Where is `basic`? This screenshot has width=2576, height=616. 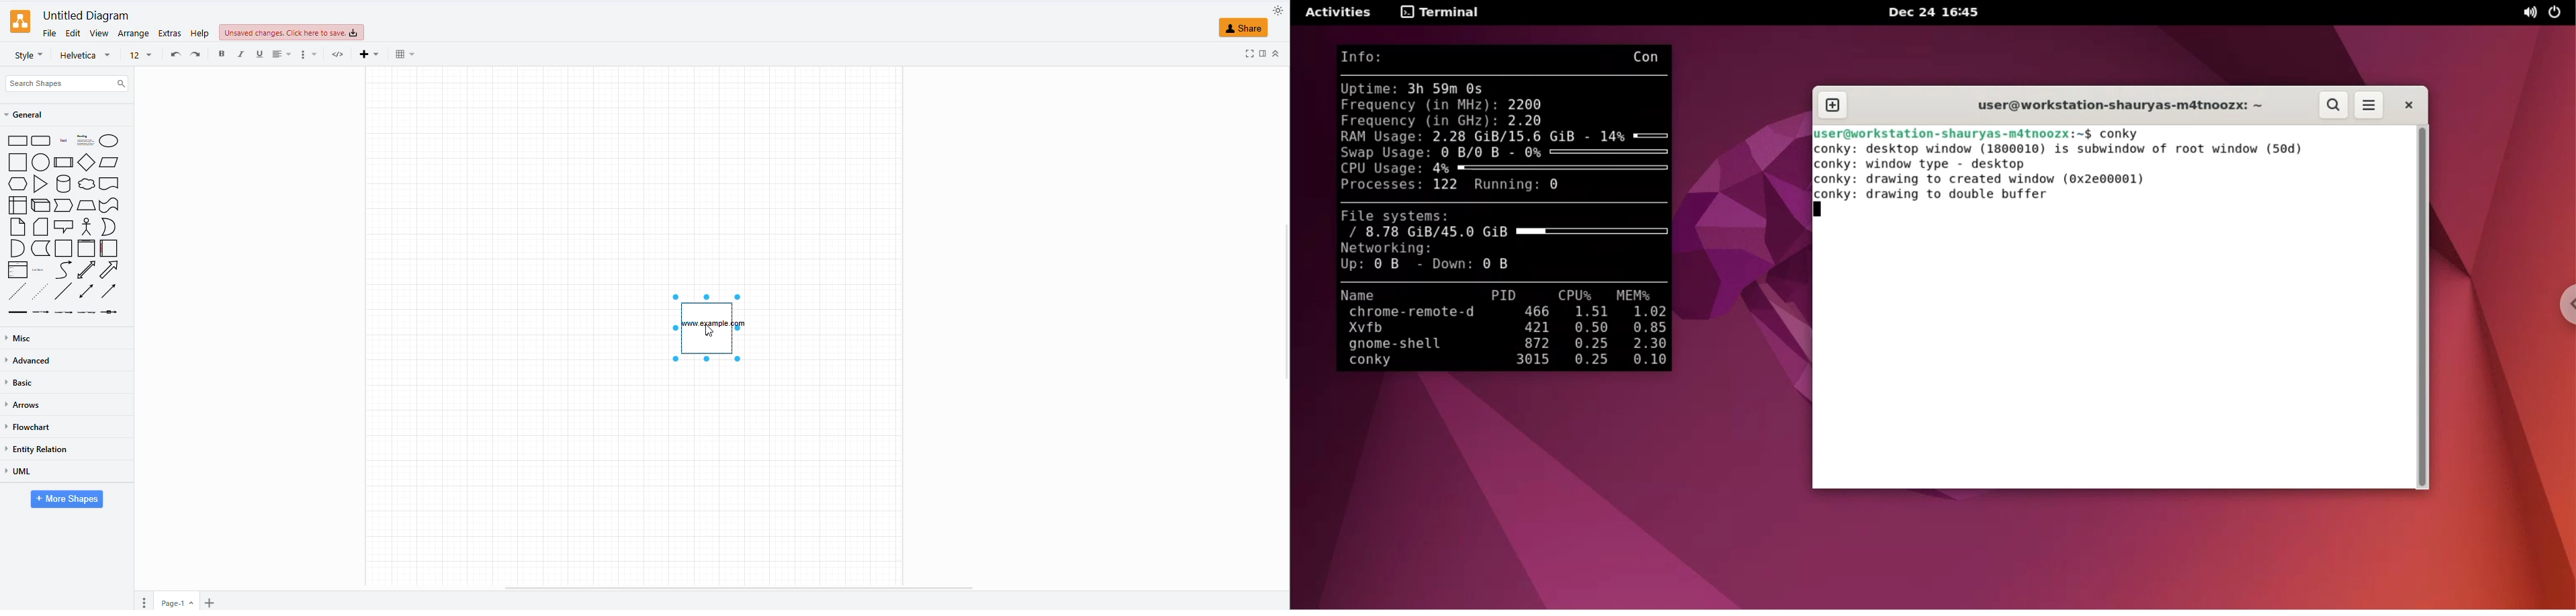
basic is located at coordinates (26, 384).